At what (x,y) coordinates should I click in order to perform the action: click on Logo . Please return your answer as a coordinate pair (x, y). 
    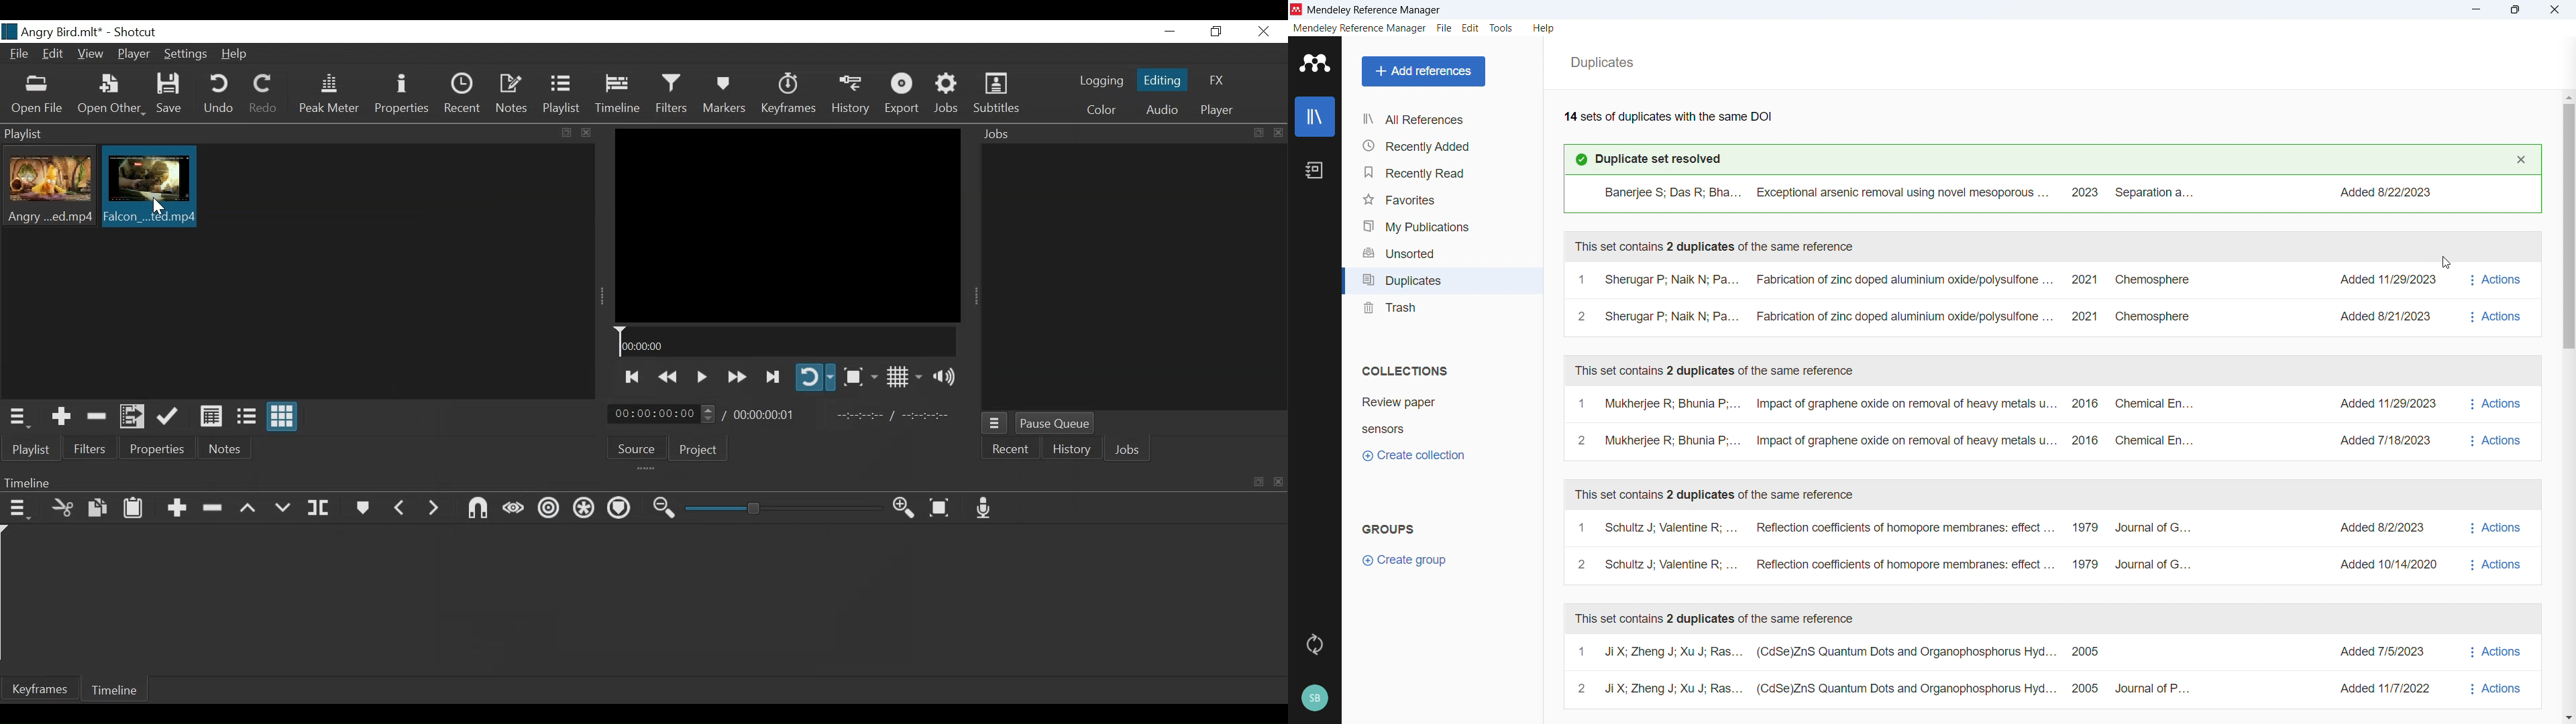
    Looking at the image, I should click on (1297, 10).